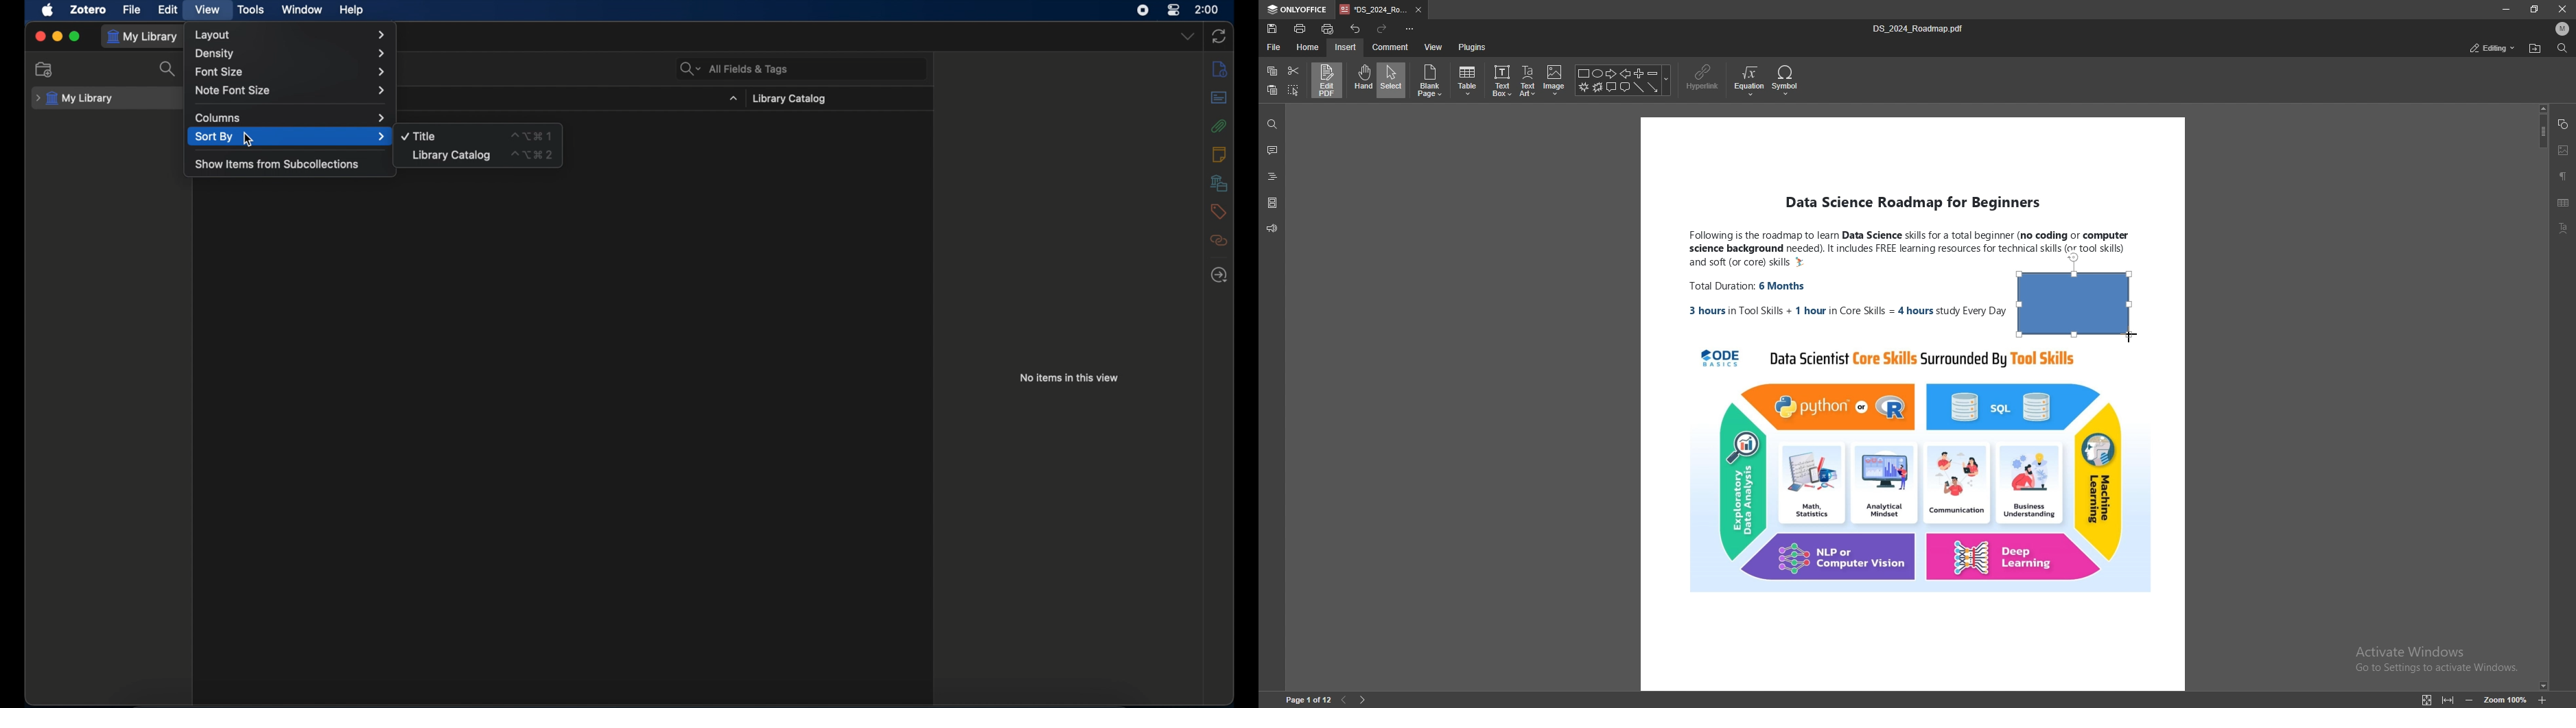 The height and width of the screenshot is (728, 2576). I want to click on notes, so click(1220, 155).